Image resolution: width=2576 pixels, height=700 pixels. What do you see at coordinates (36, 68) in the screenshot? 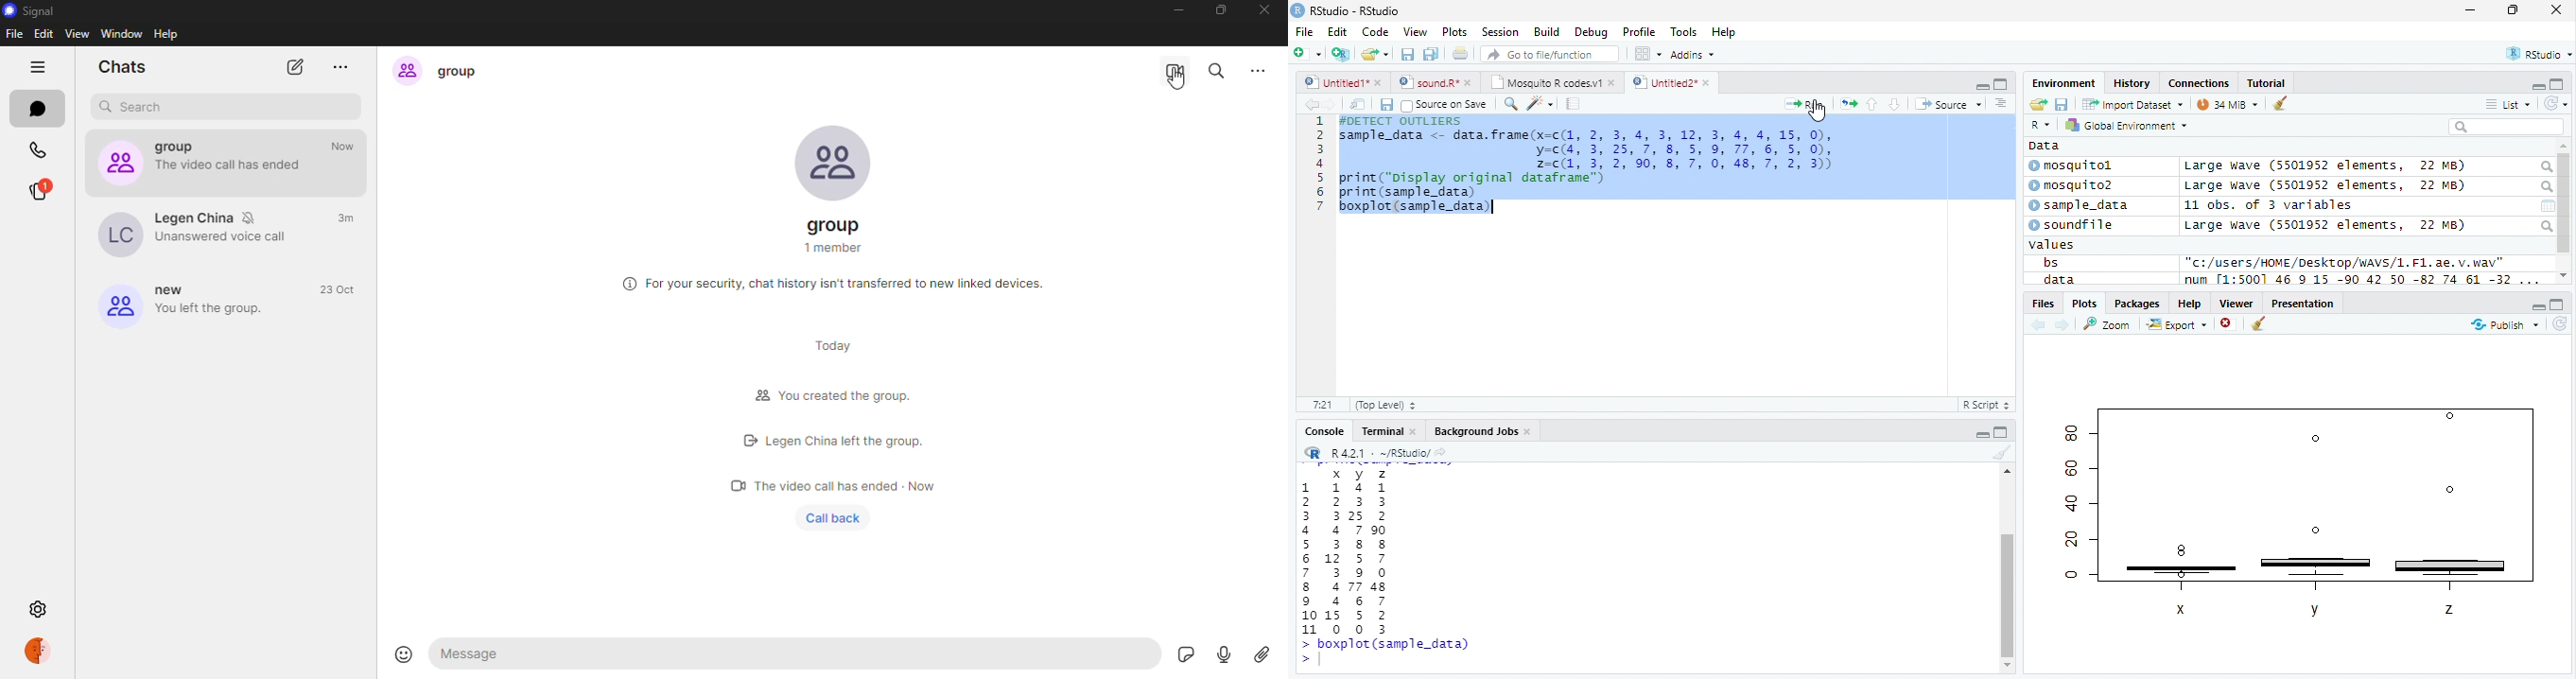
I see `hide tabs` at bounding box center [36, 68].